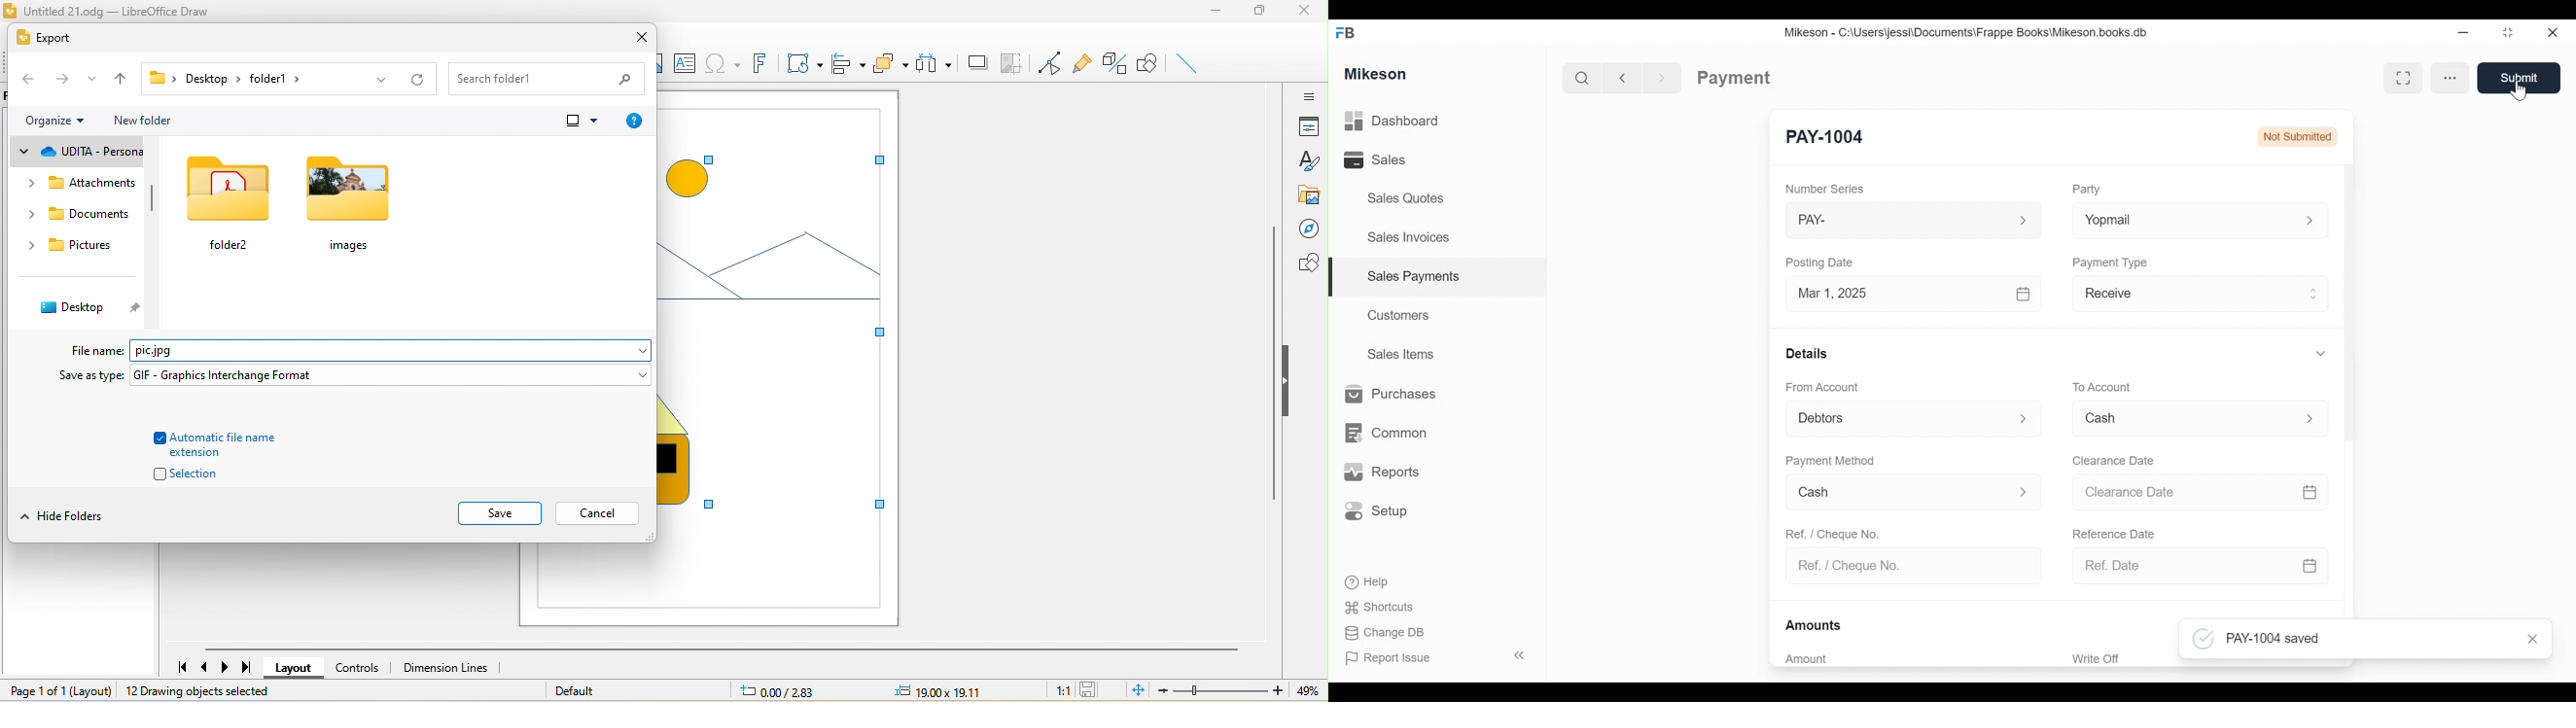 The width and height of the screenshot is (2576, 728). I want to click on Cash, so click(1913, 491).